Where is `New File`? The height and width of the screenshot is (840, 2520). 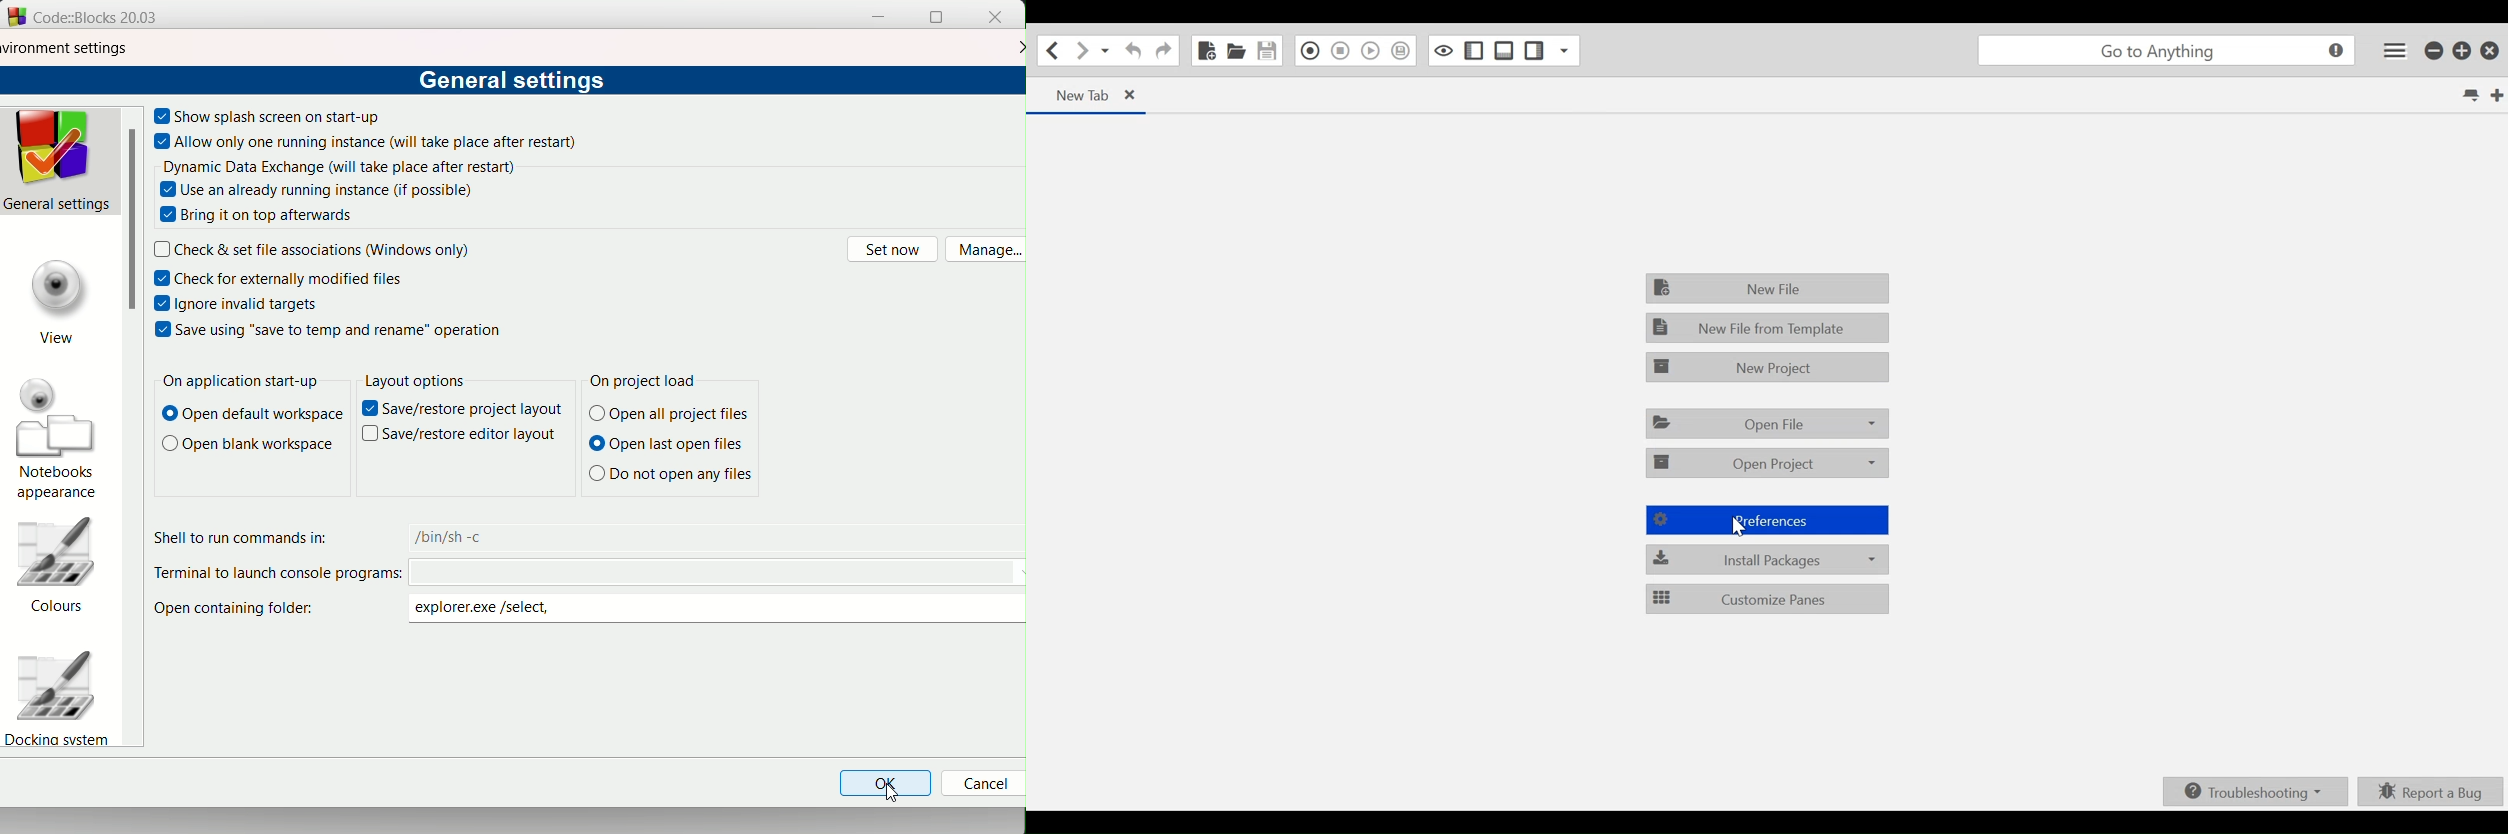
New File is located at coordinates (1770, 290).